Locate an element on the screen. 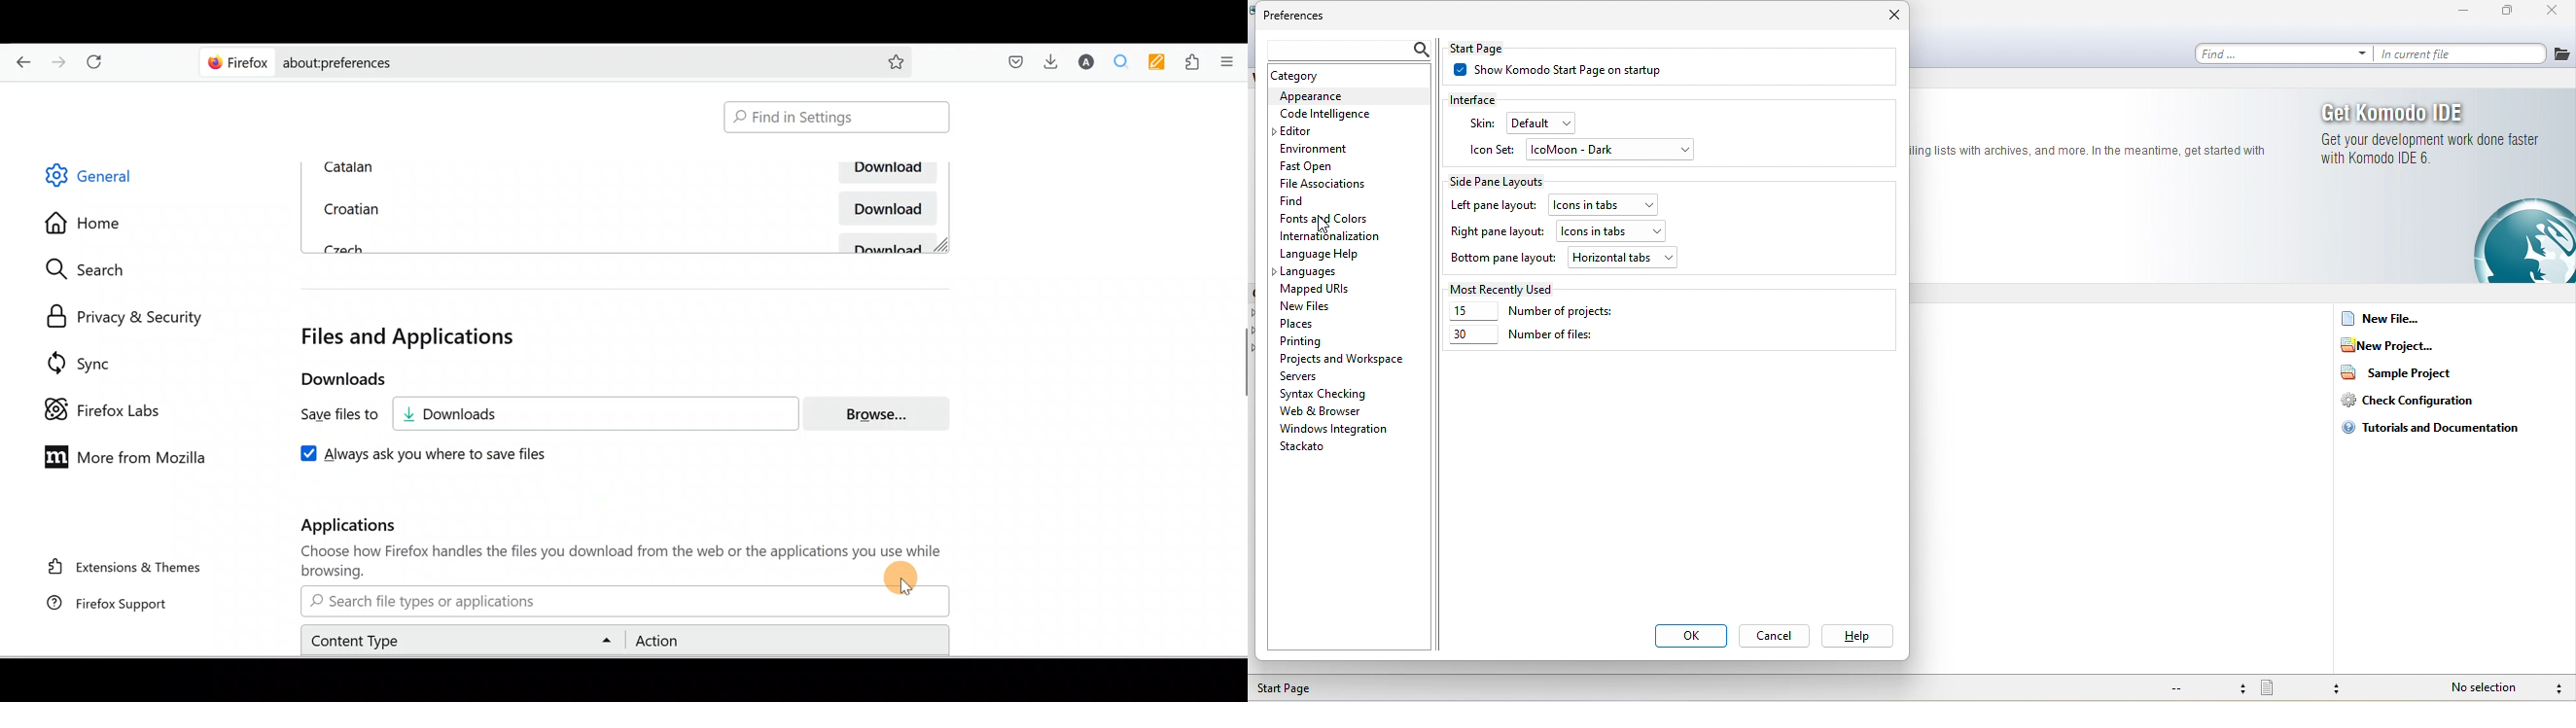  environment is located at coordinates (1330, 147).